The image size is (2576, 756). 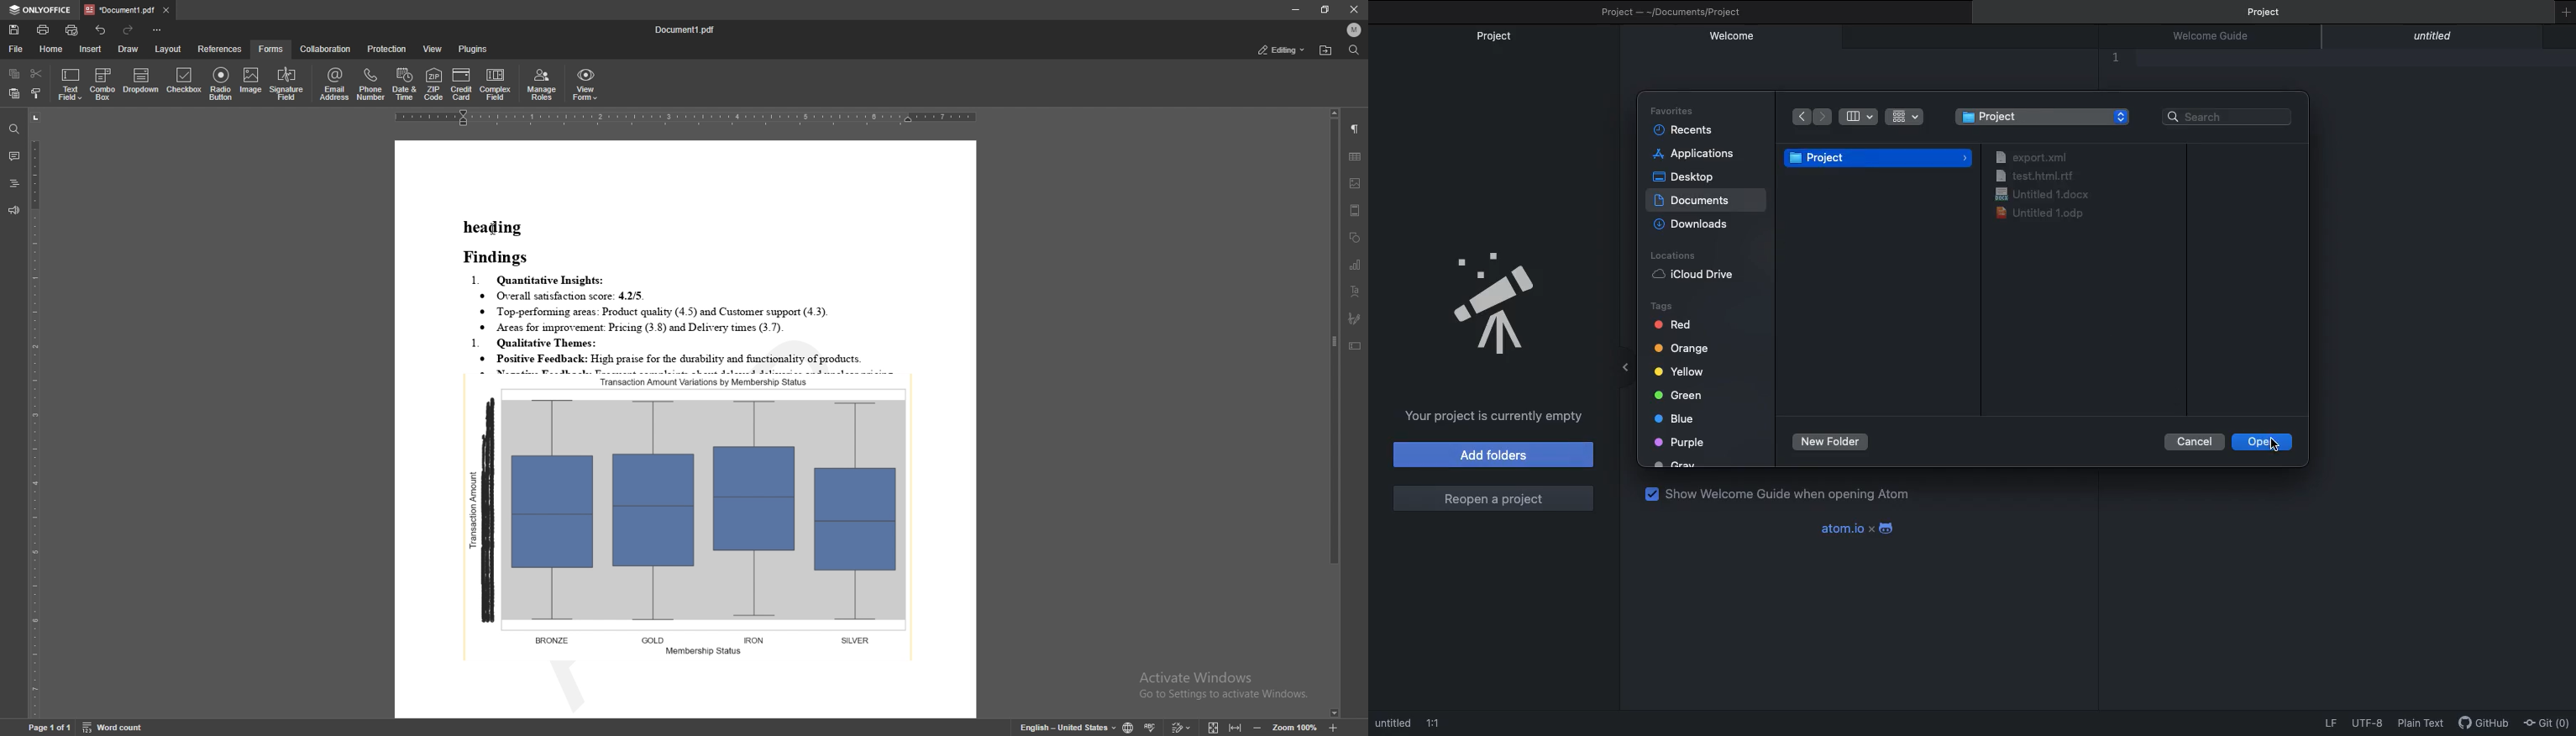 I want to click on word count, so click(x=120, y=728).